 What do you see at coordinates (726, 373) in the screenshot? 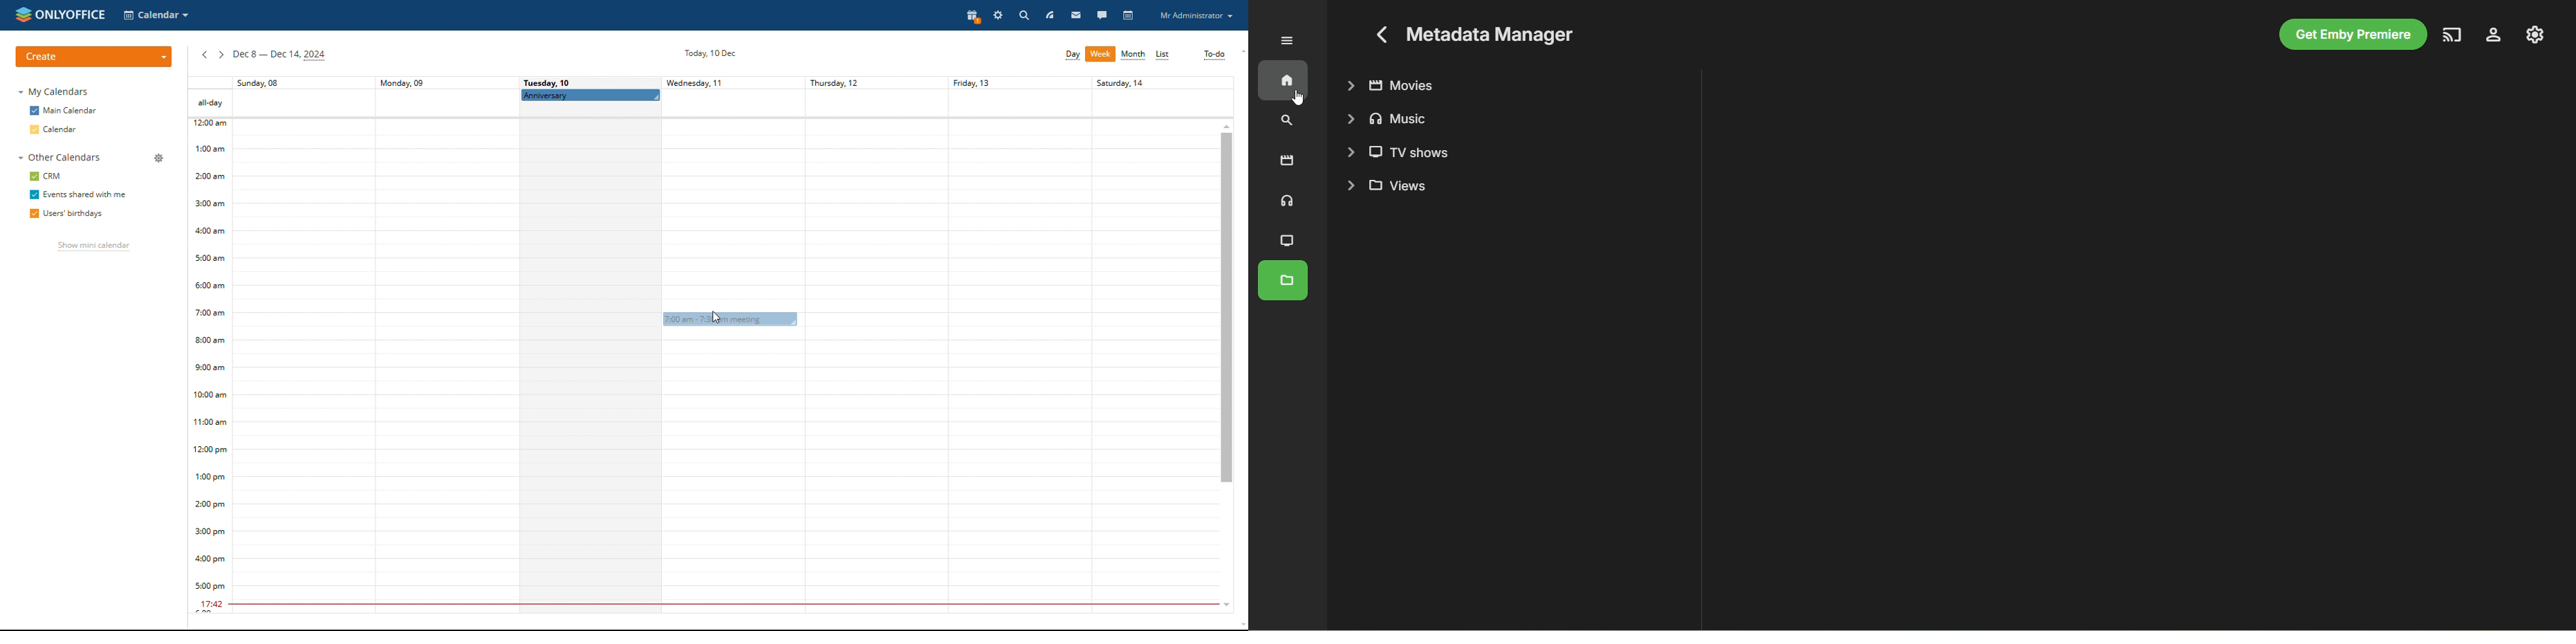
I see `30 min span of the day` at bounding box center [726, 373].